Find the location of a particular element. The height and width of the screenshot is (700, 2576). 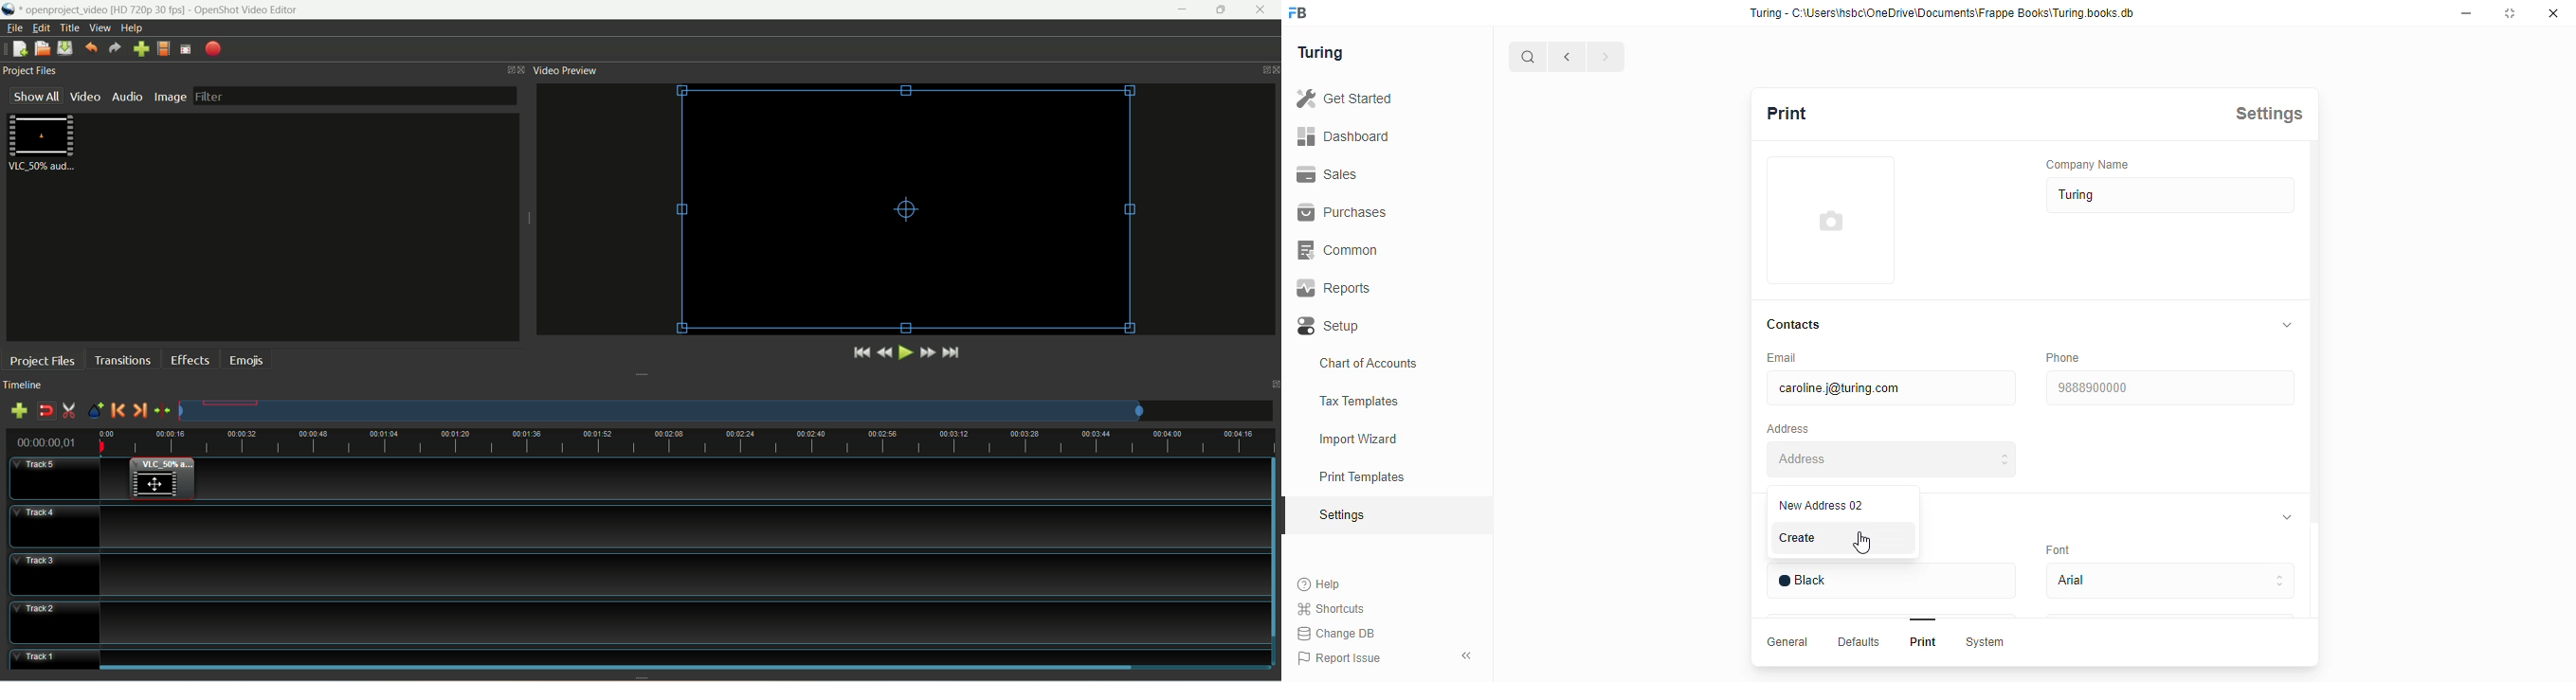

scroll bar is located at coordinates (2315, 404).